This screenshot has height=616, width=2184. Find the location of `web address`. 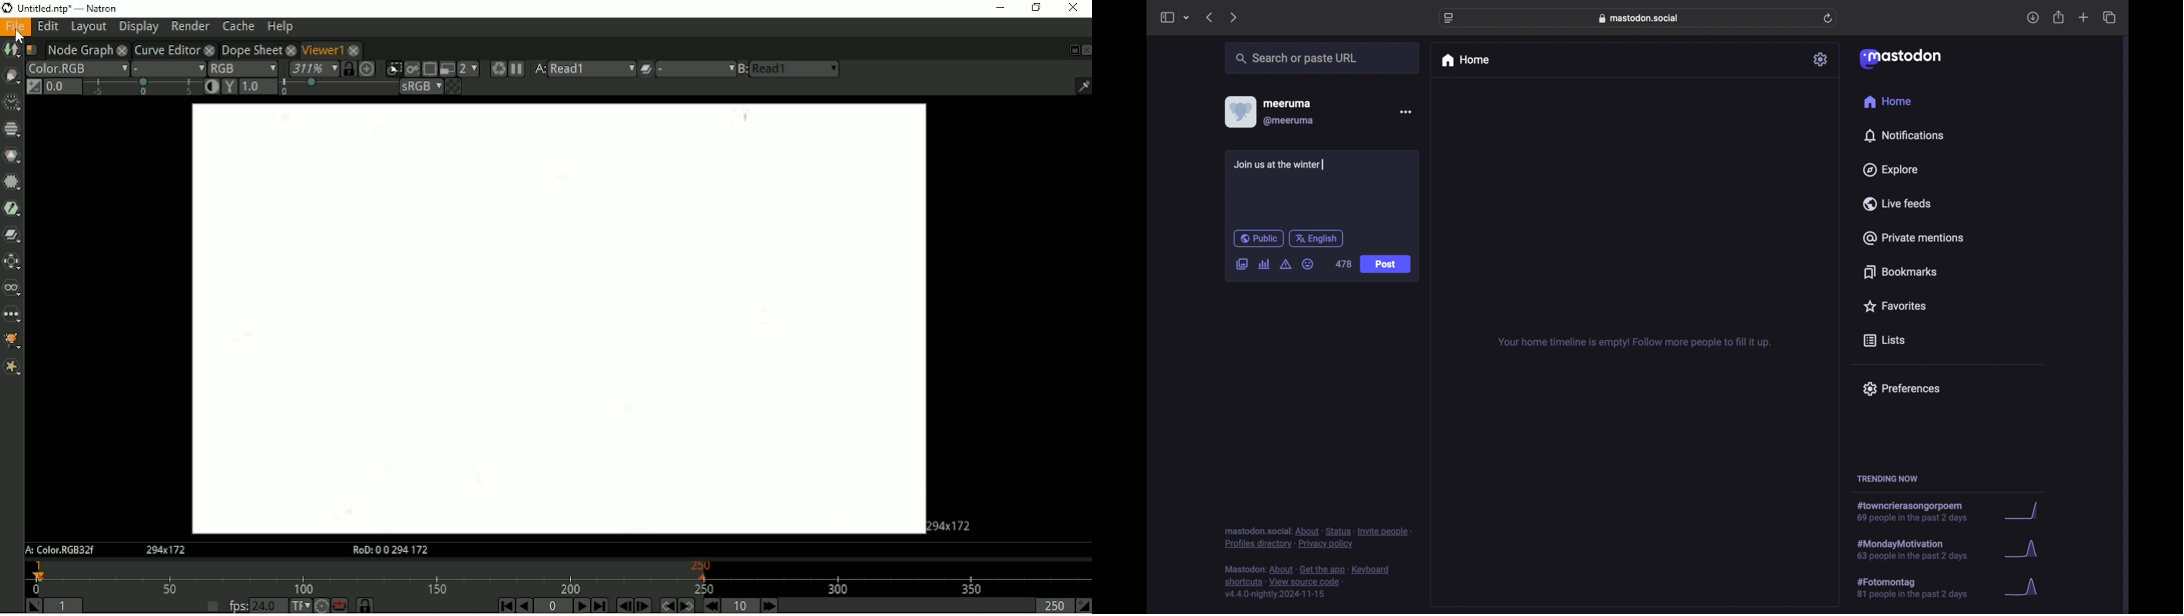

web address is located at coordinates (1641, 18).